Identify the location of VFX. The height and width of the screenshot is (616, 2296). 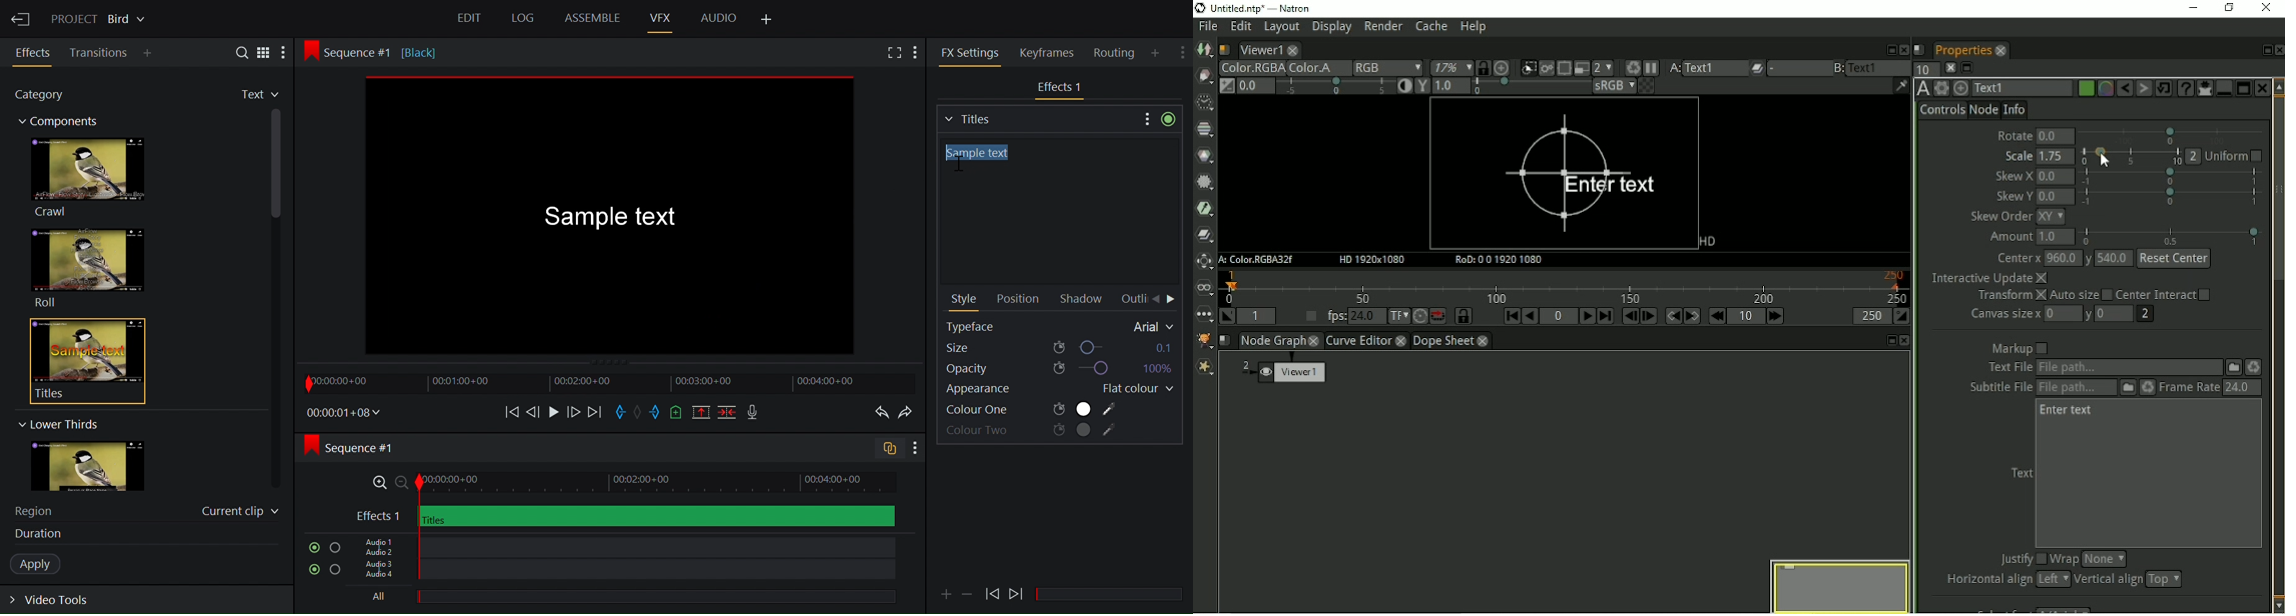
(662, 17).